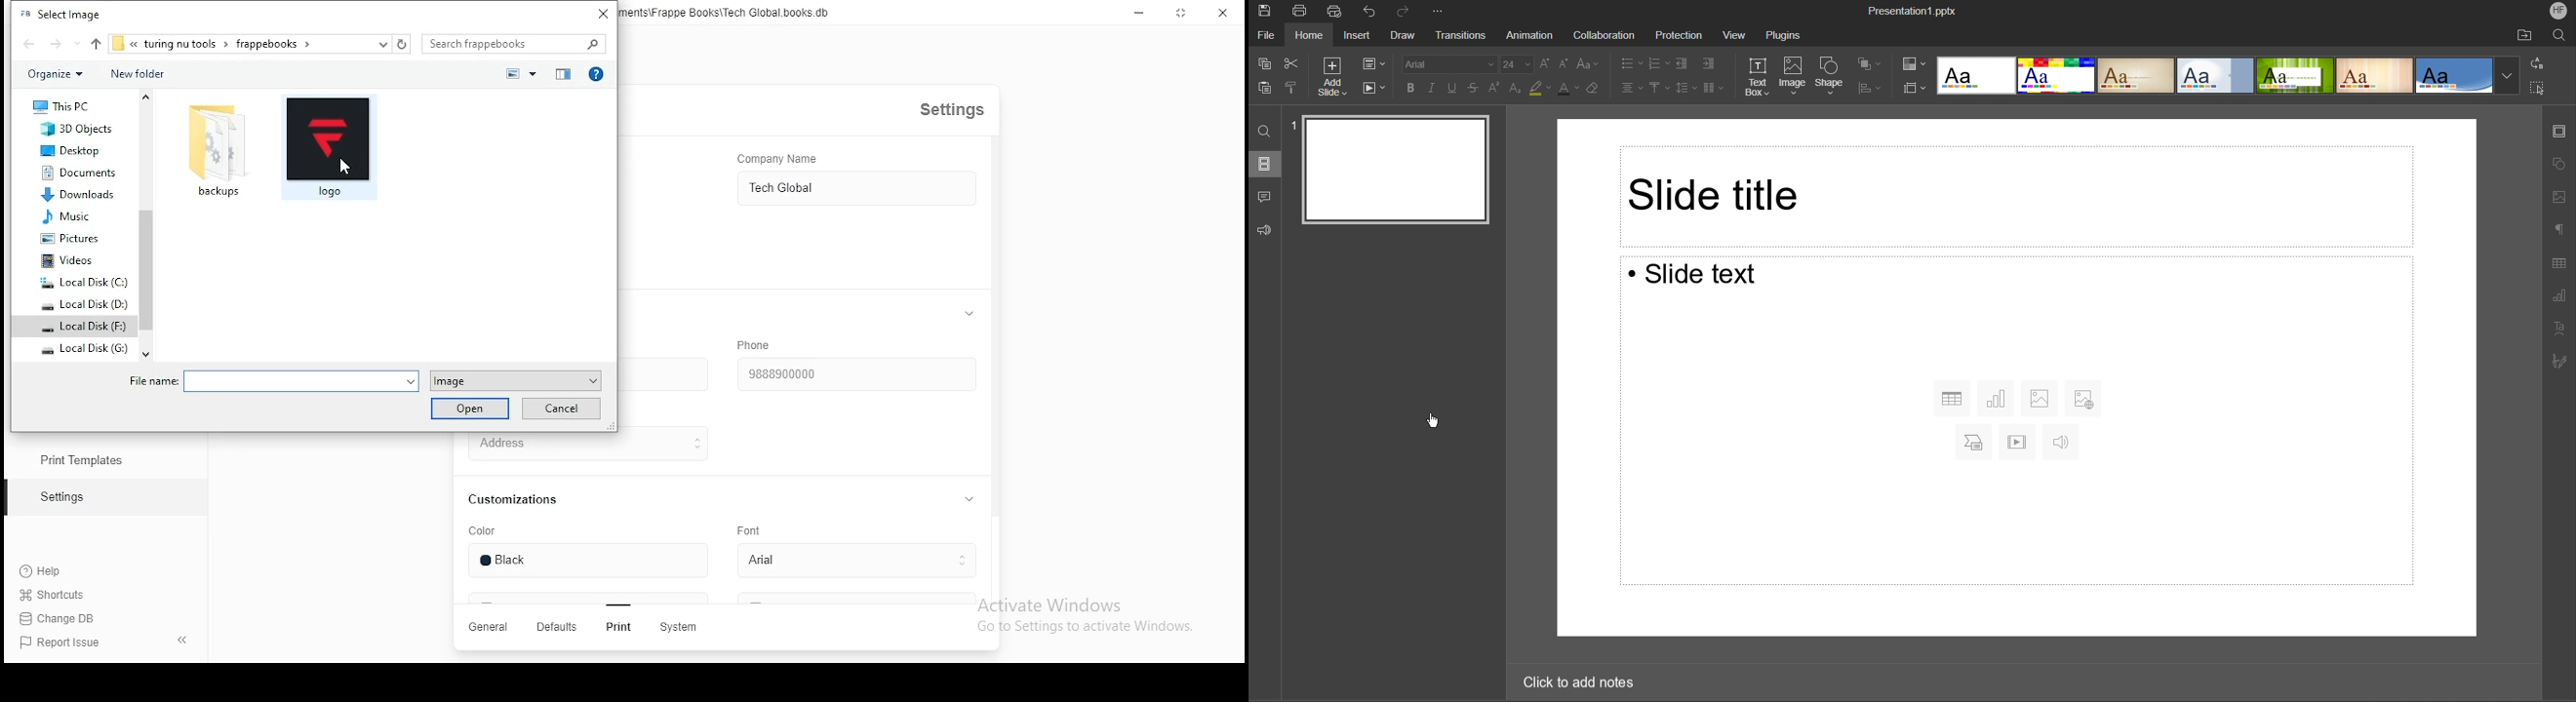 The height and width of the screenshot is (728, 2576). What do you see at coordinates (76, 130) in the screenshot?
I see `3d Objects ` at bounding box center [76, 130].